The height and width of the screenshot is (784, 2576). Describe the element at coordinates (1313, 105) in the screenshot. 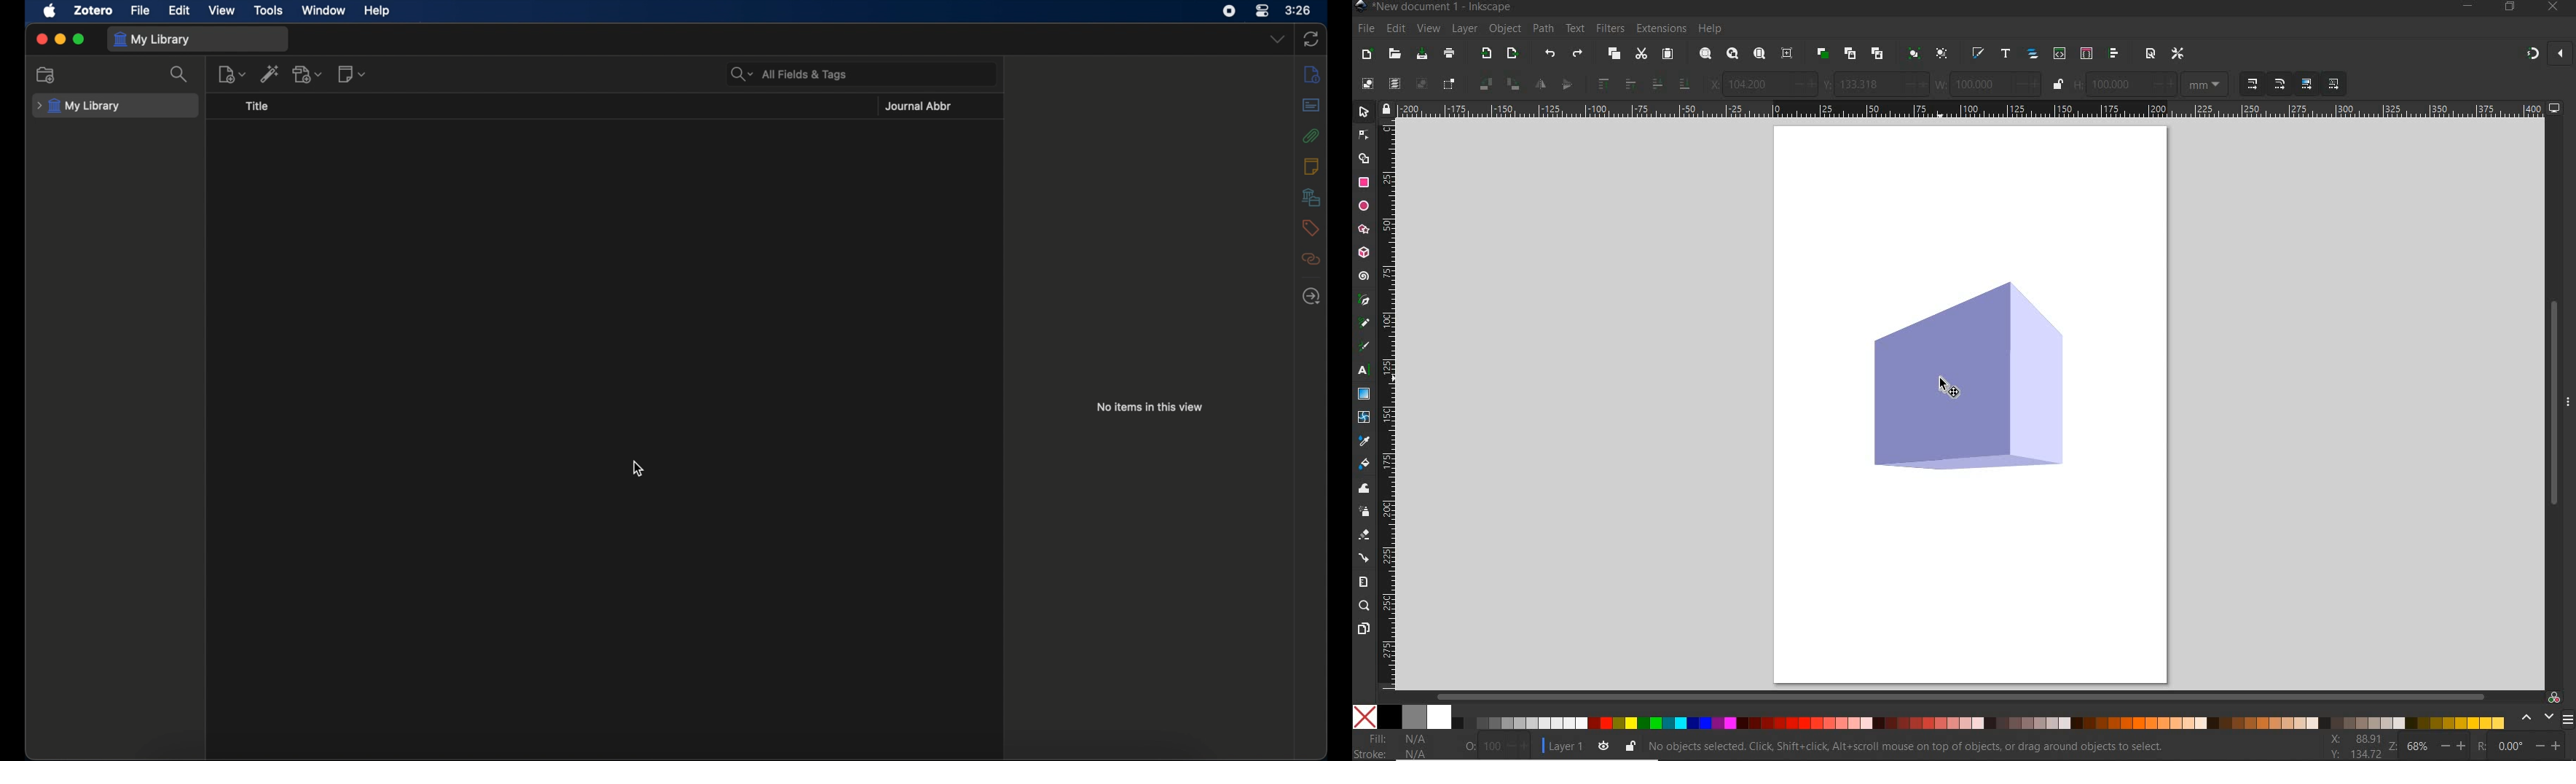

I see `abstract` at that location.